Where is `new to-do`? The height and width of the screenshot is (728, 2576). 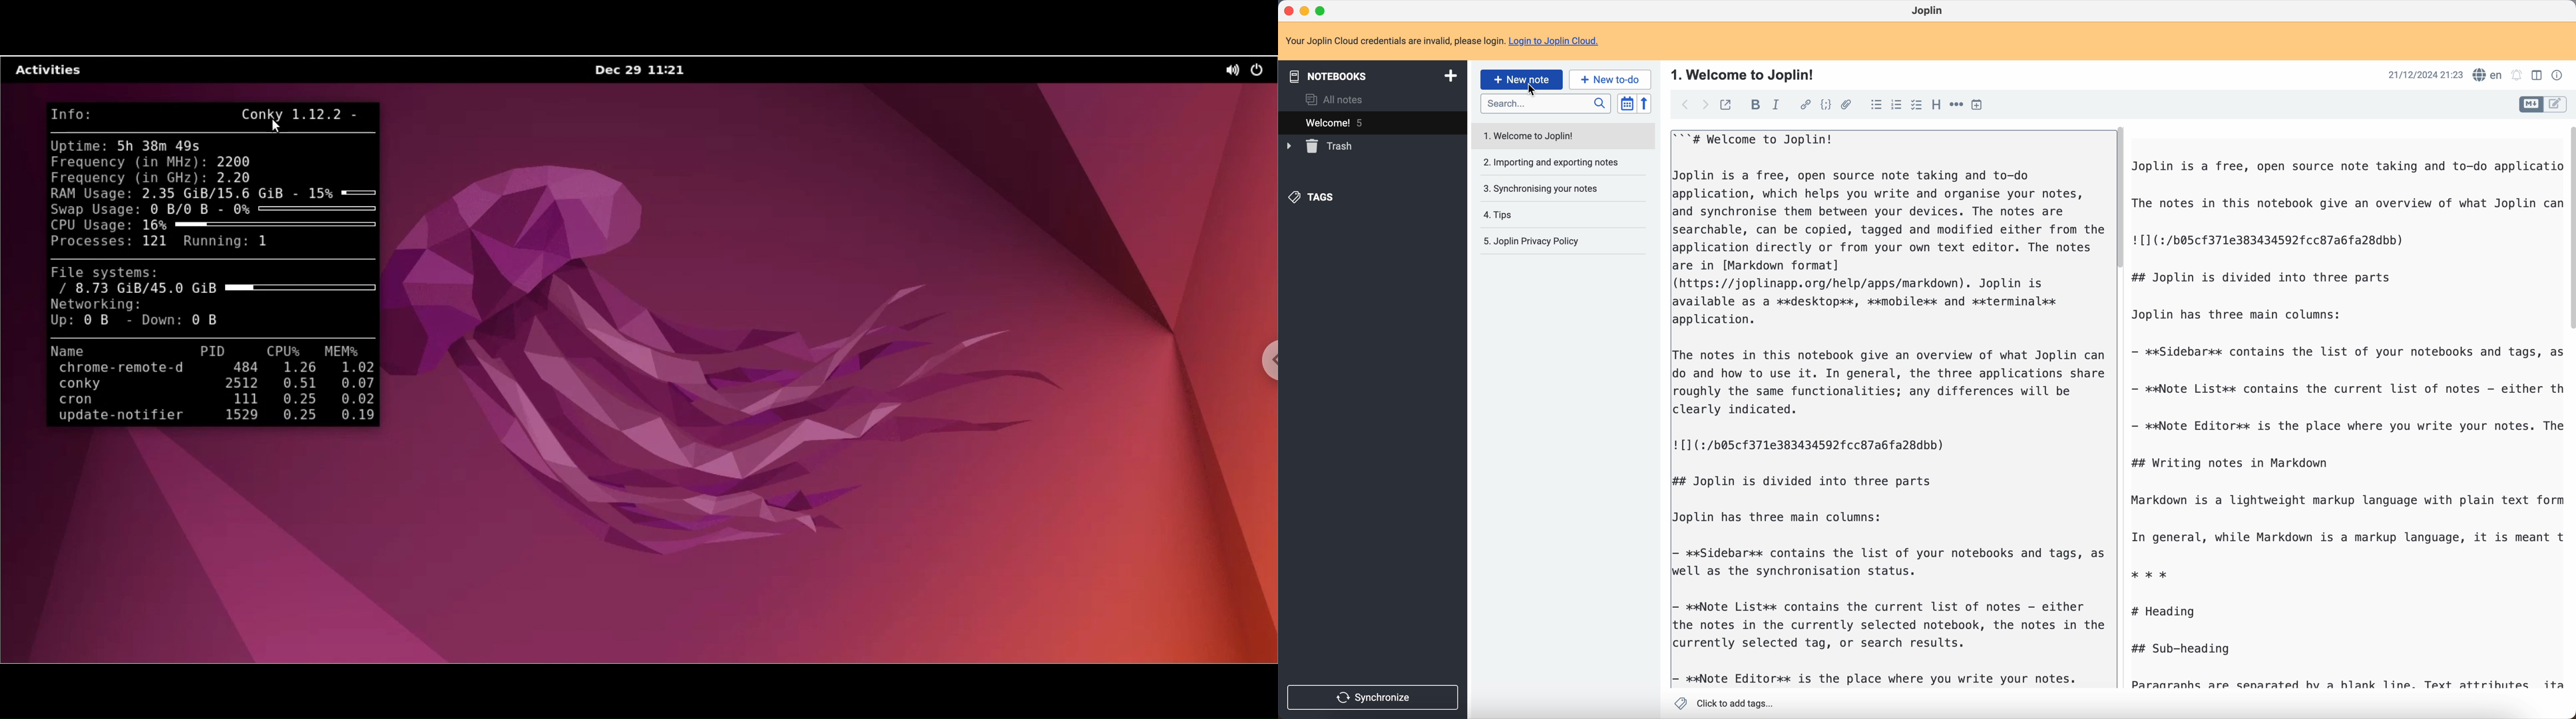 new to-do is located at coordinates (1610, 78).